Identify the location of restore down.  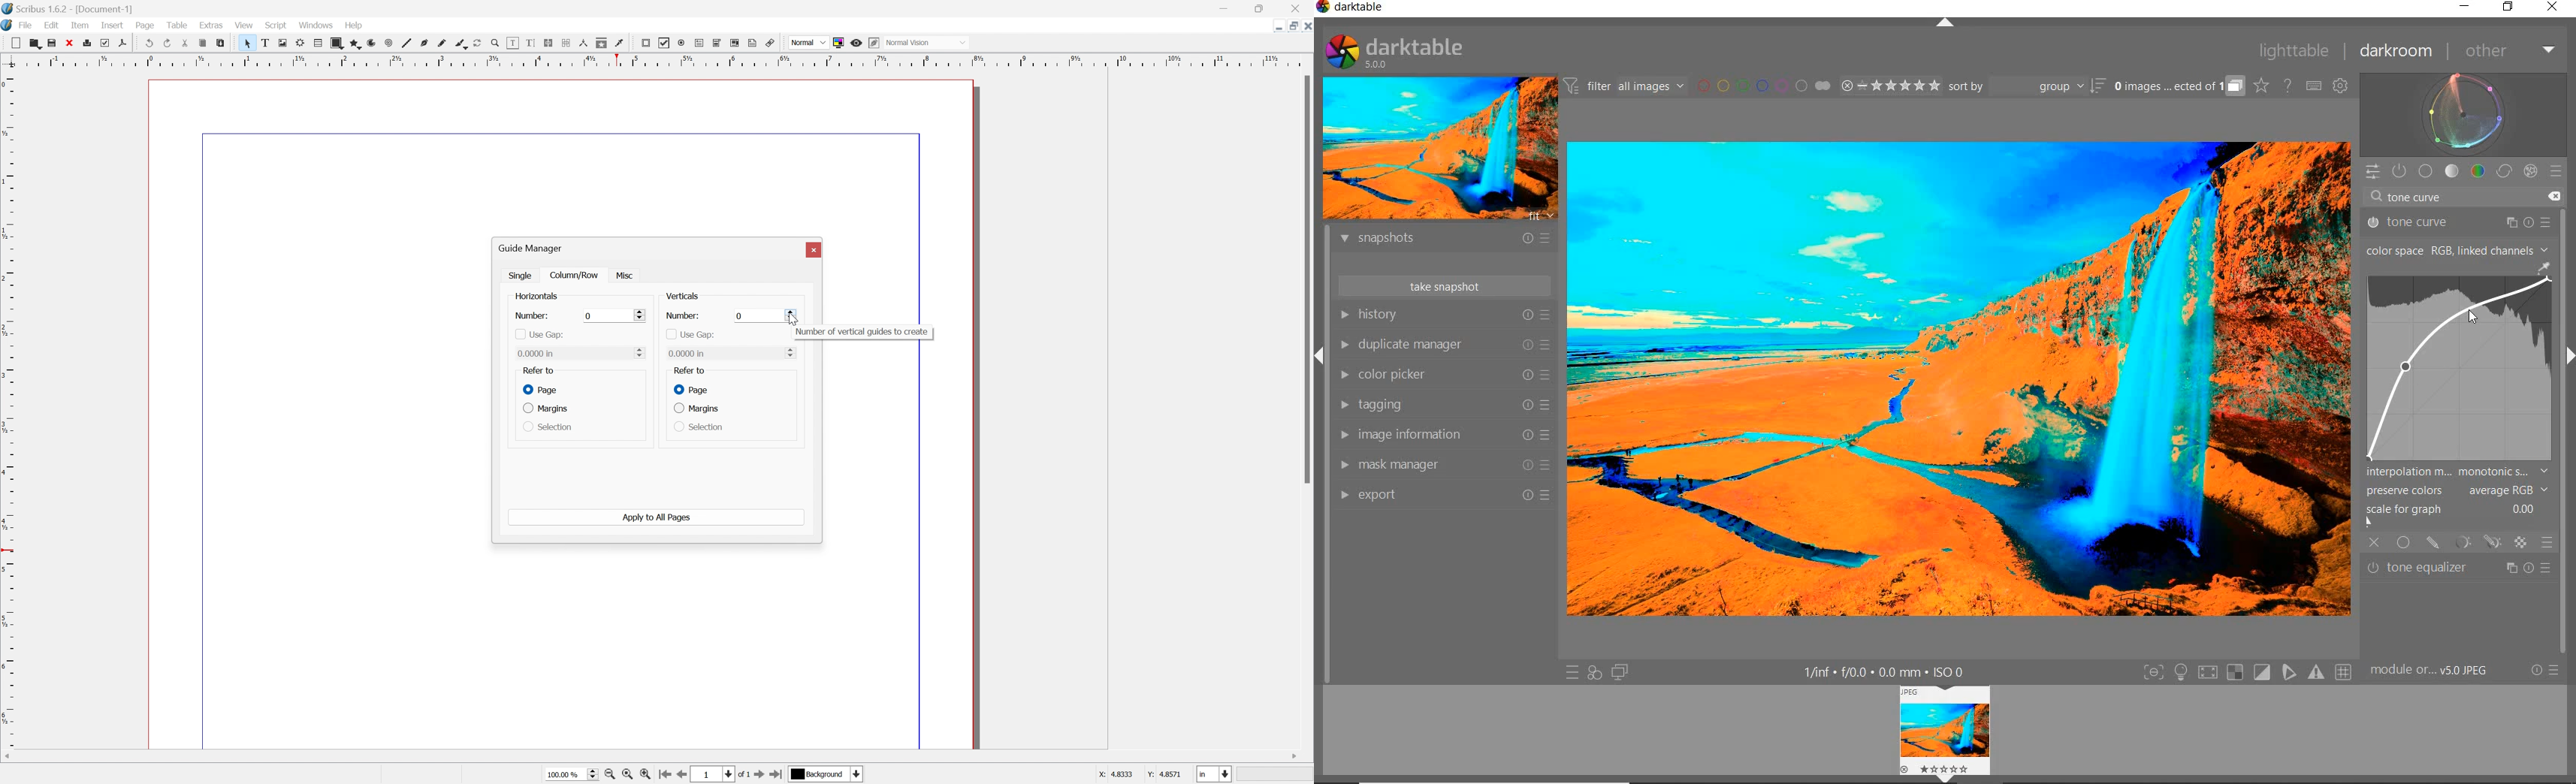
(1289, 26).